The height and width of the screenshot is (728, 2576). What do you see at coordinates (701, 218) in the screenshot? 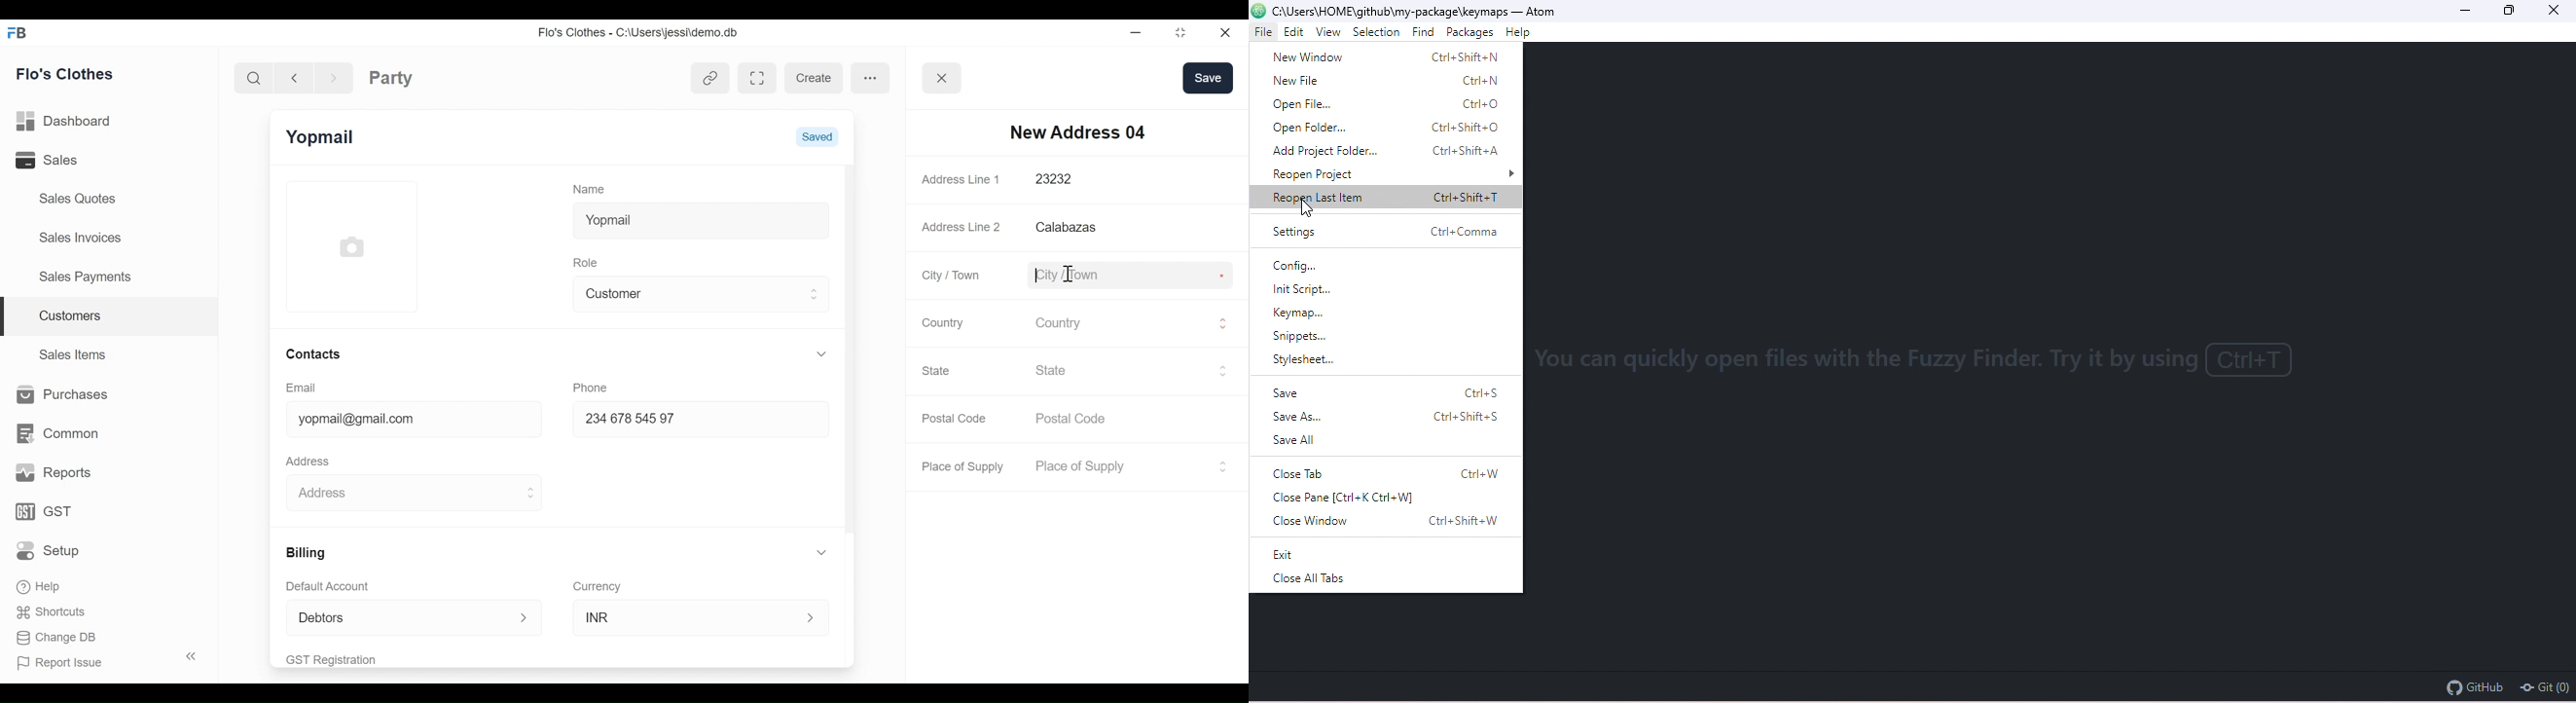
I see `Yopmail` at bounding box center [701, 218].